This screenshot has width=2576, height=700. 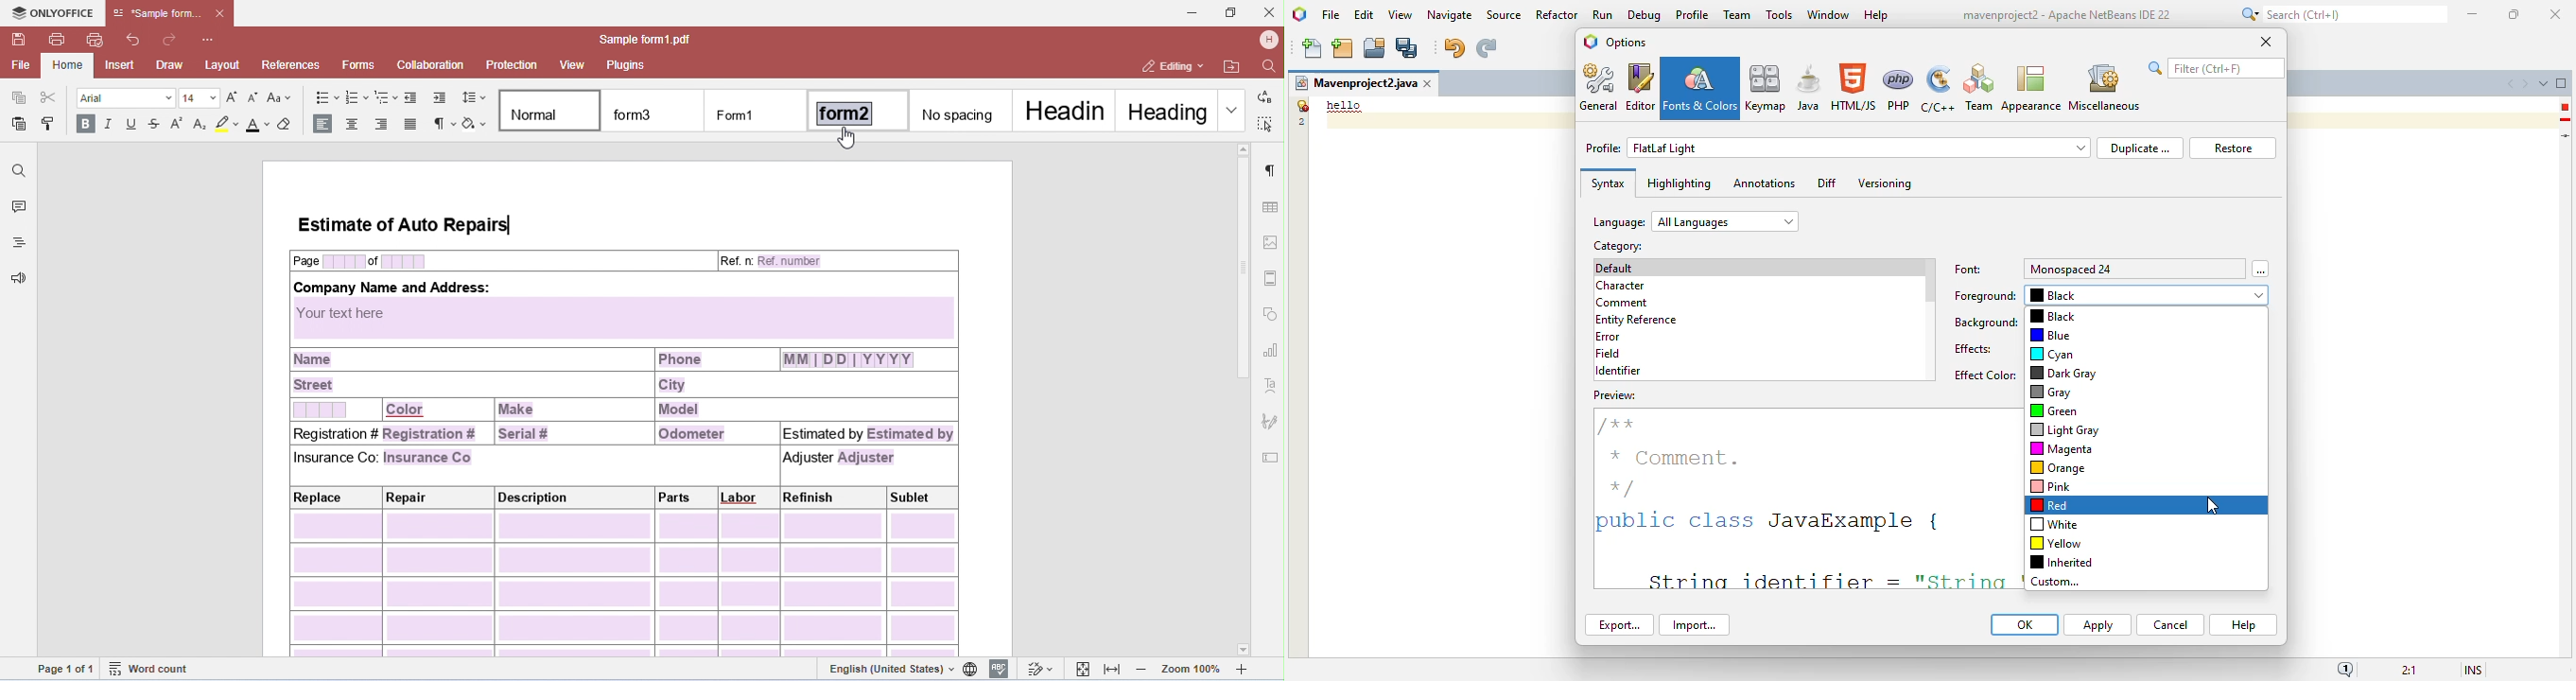 What do you see at coordinates (1331, 16) in the screenshot?
I see `file` at bounding box center [1331, 16].